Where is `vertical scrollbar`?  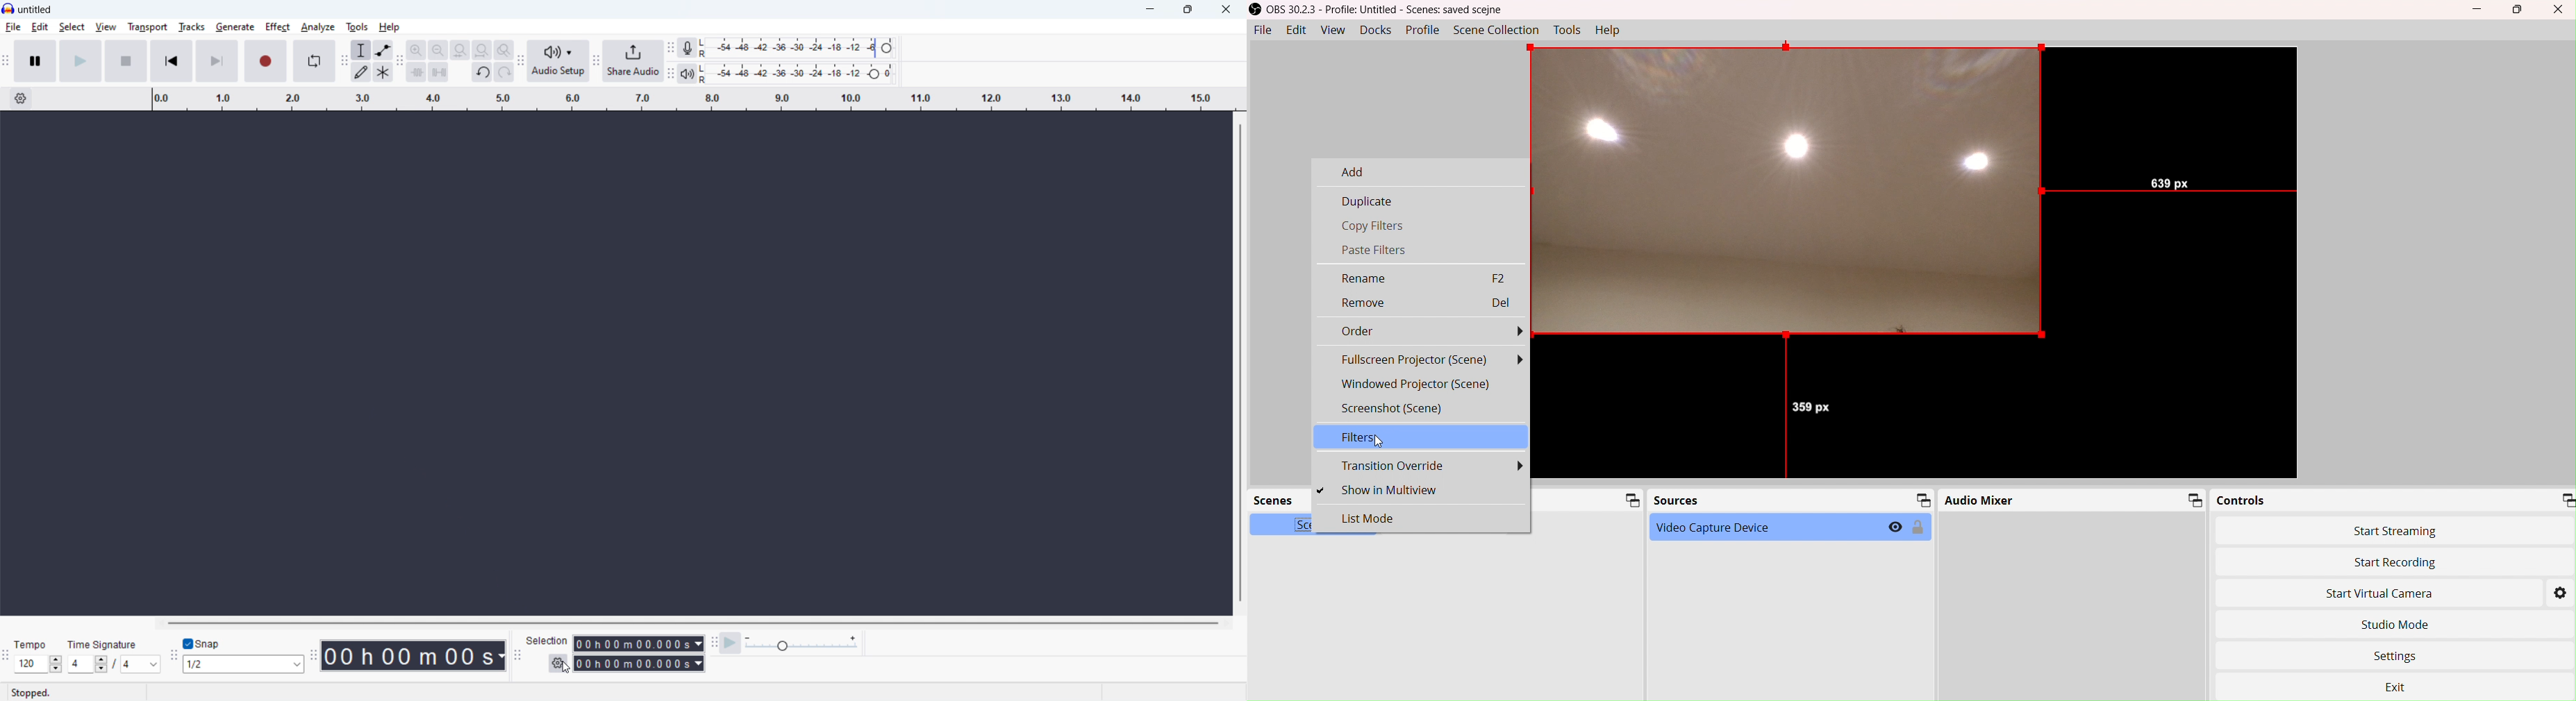
vertical scrollbar is located at coordinates (1241, 363).